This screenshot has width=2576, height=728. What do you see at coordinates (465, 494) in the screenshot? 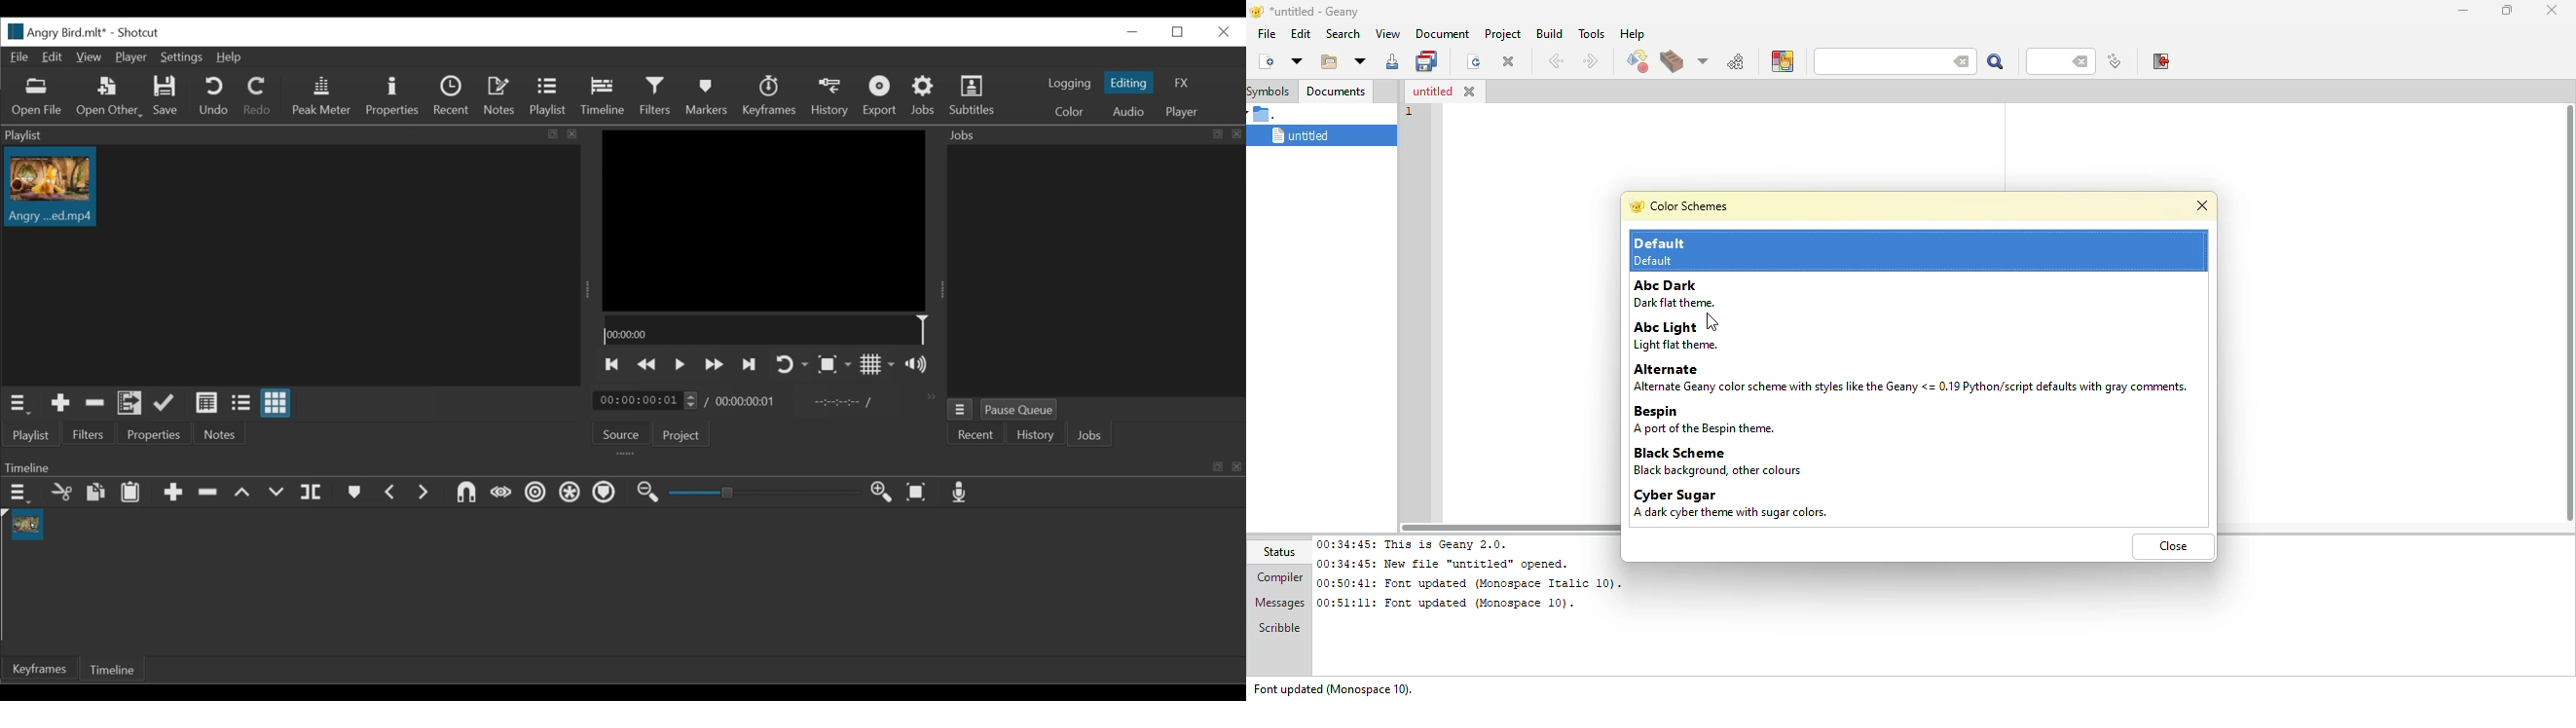
I see `Snap` at bounding box center [465, 494].